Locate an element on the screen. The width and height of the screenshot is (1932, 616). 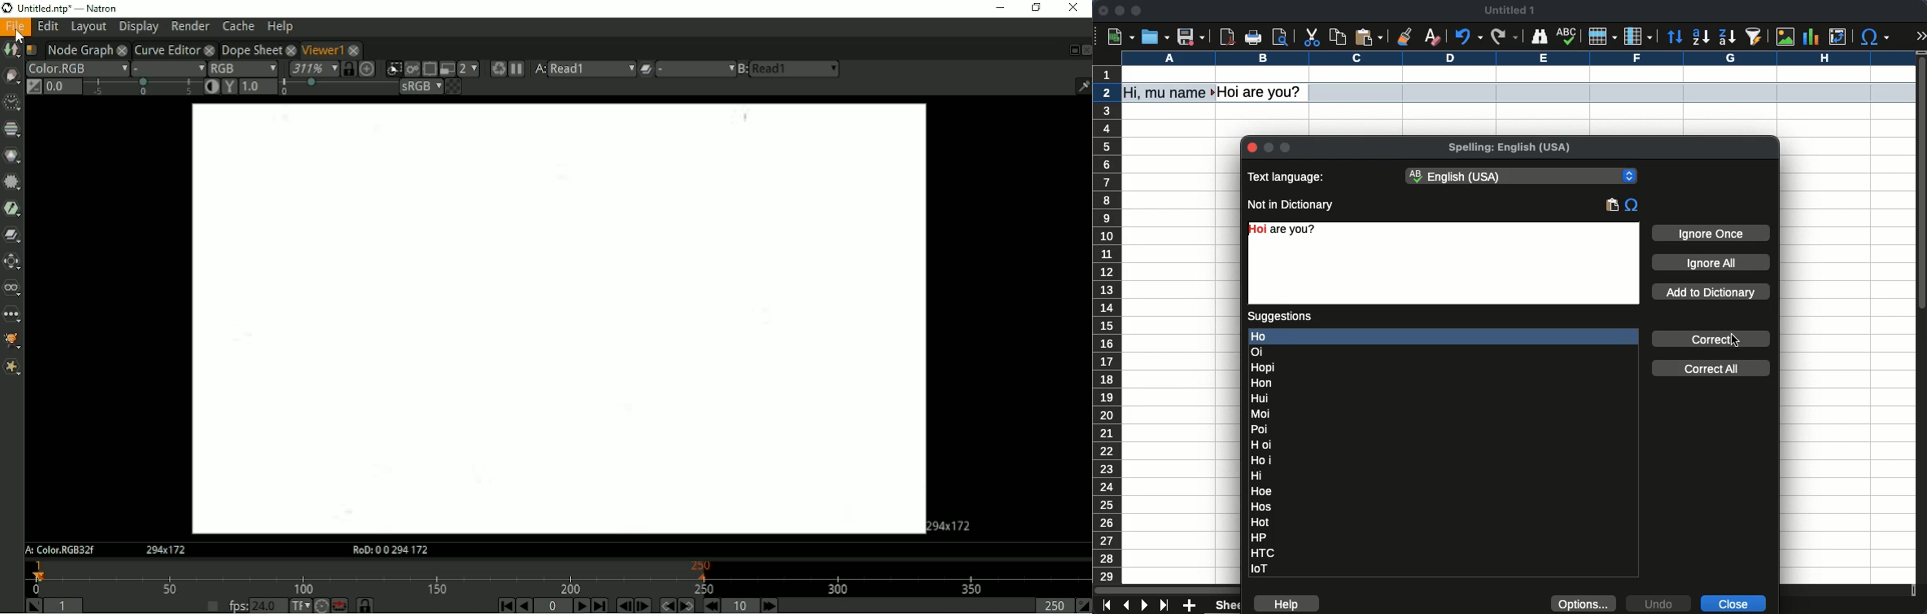
print is located at coordinates (1254, 37).